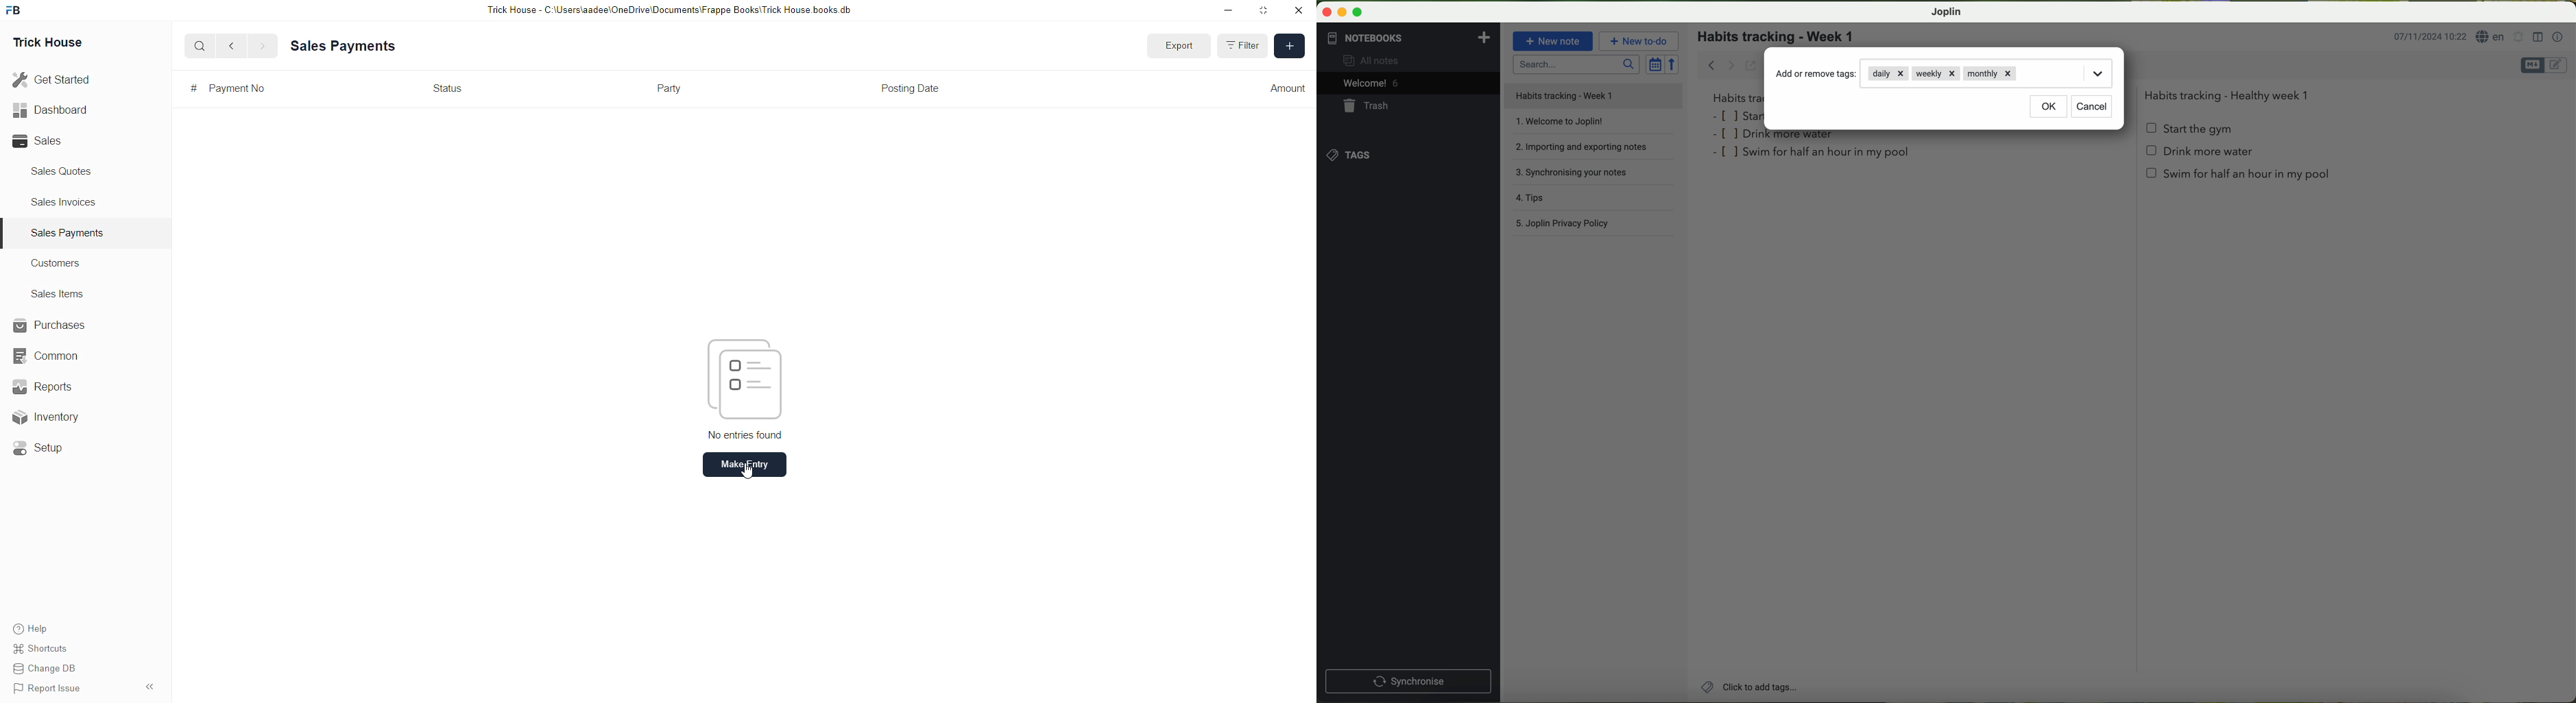 The image size is (2576, 728). What do you see at coordinates (1888, 73) in the screenshot?
I see `daily tag` at bounding box center [1888, 73].